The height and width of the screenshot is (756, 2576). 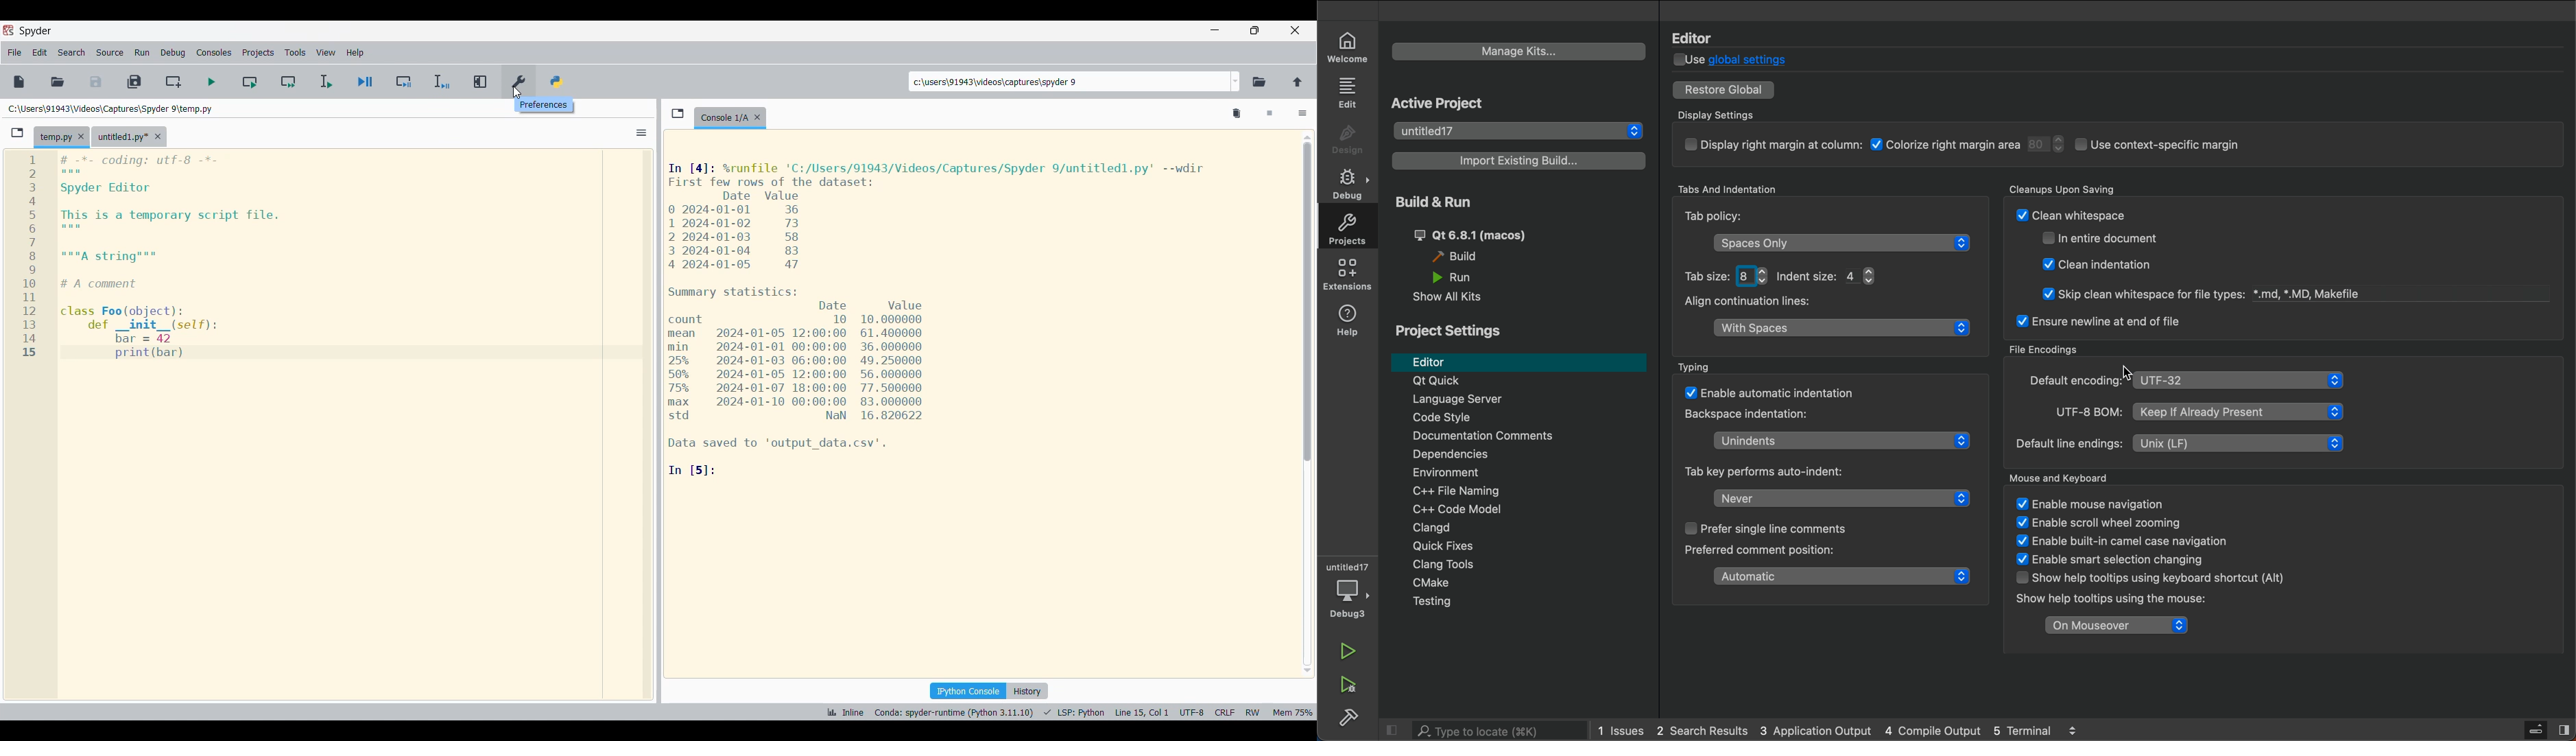 What do you see at coordinates (1517, 381) in the screenshot?
I see `Qt Quick` at bounding box center [1517, 381].